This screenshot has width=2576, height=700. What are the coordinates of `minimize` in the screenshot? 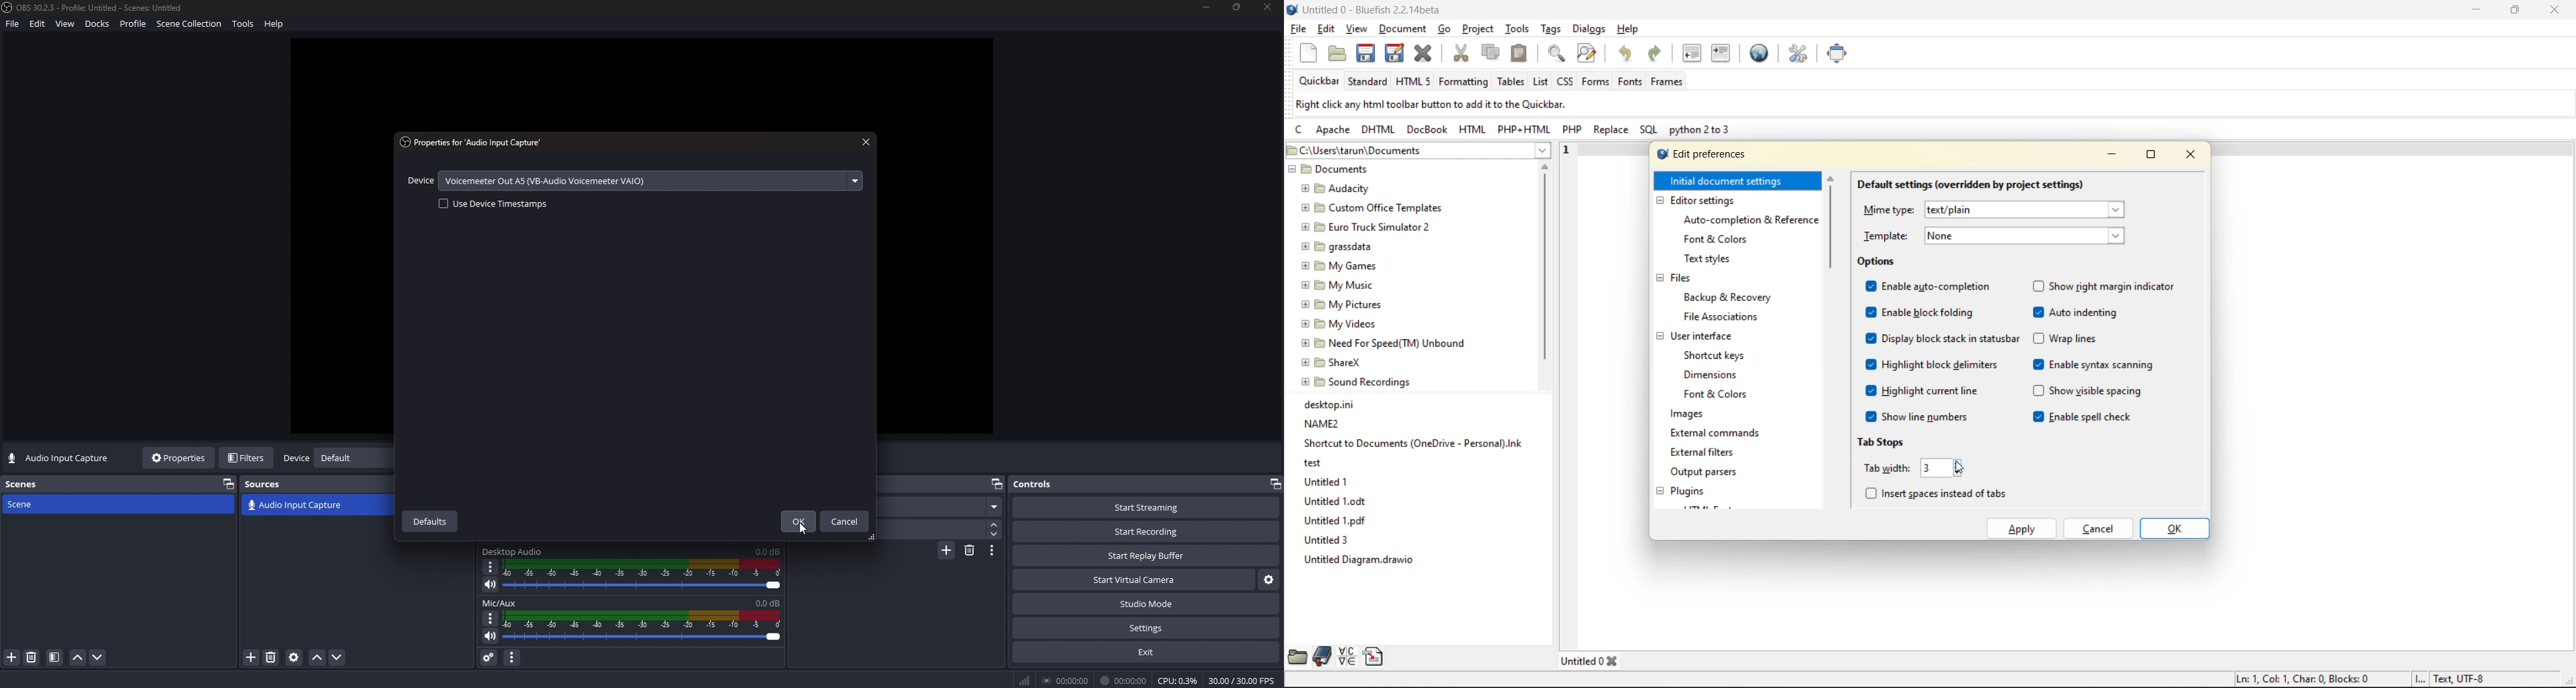 It's located at (1207, 7).